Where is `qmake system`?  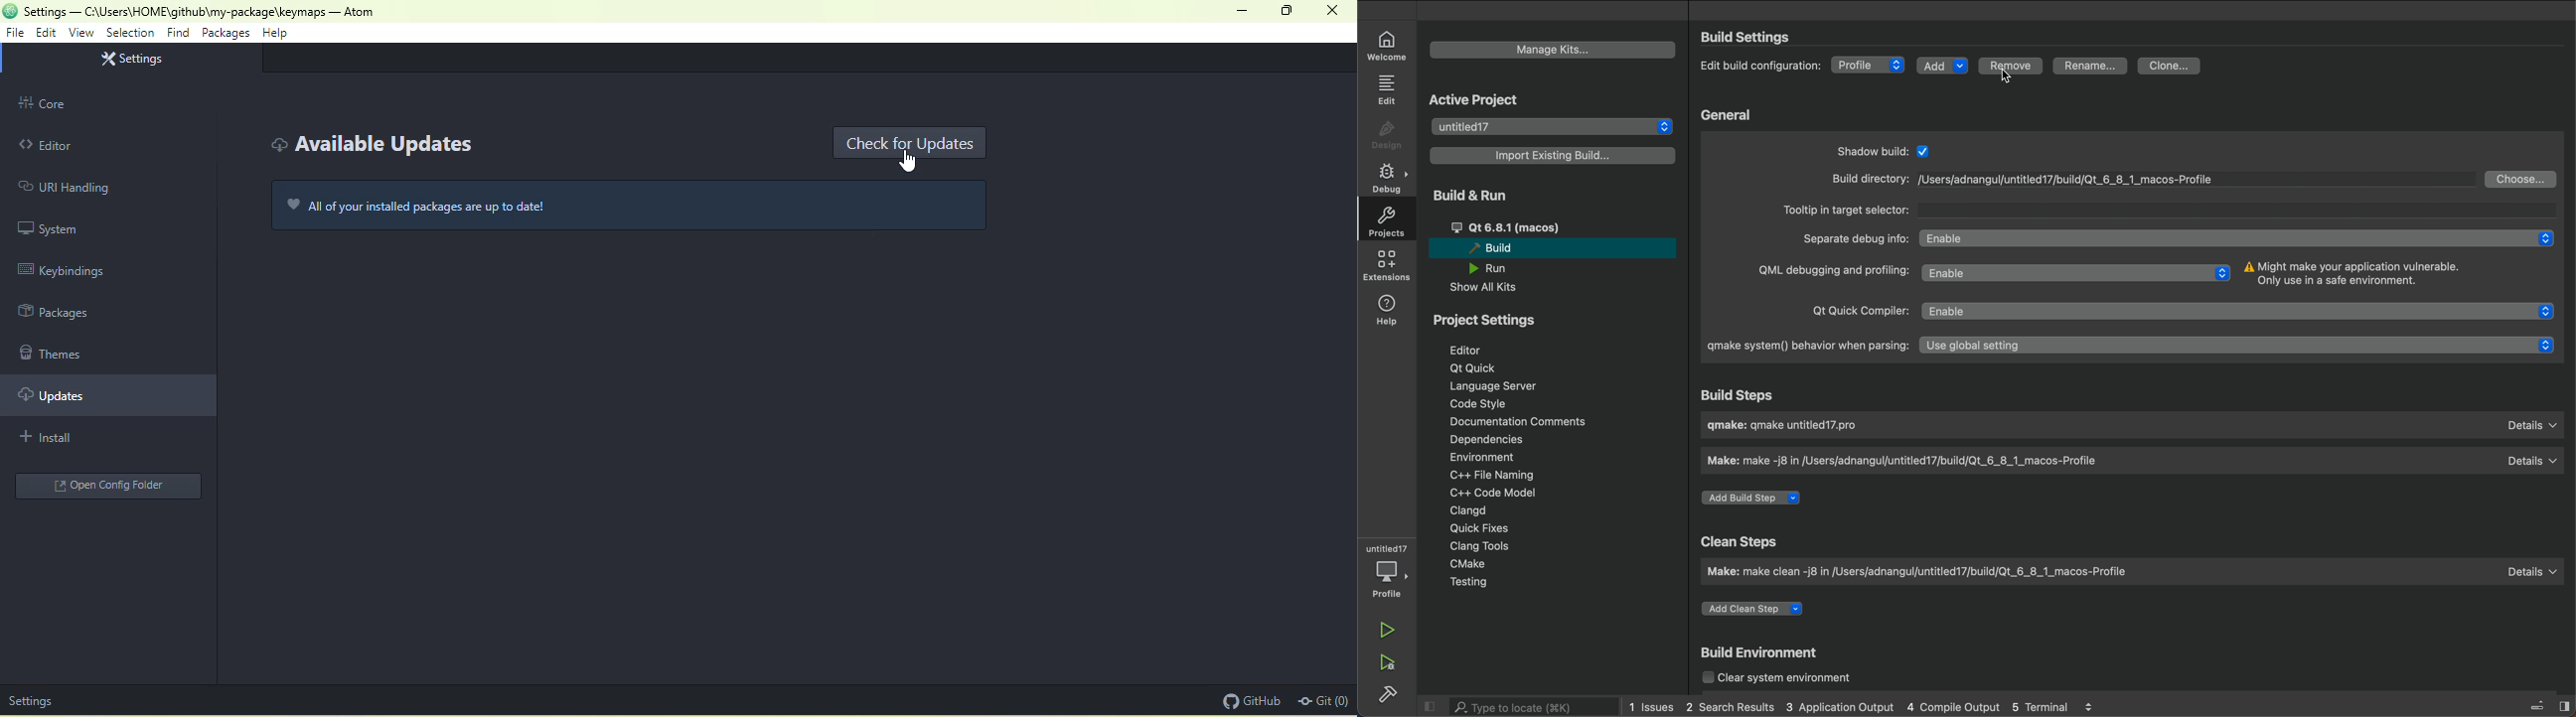 qmake system is located at coordinates (1807, 345).